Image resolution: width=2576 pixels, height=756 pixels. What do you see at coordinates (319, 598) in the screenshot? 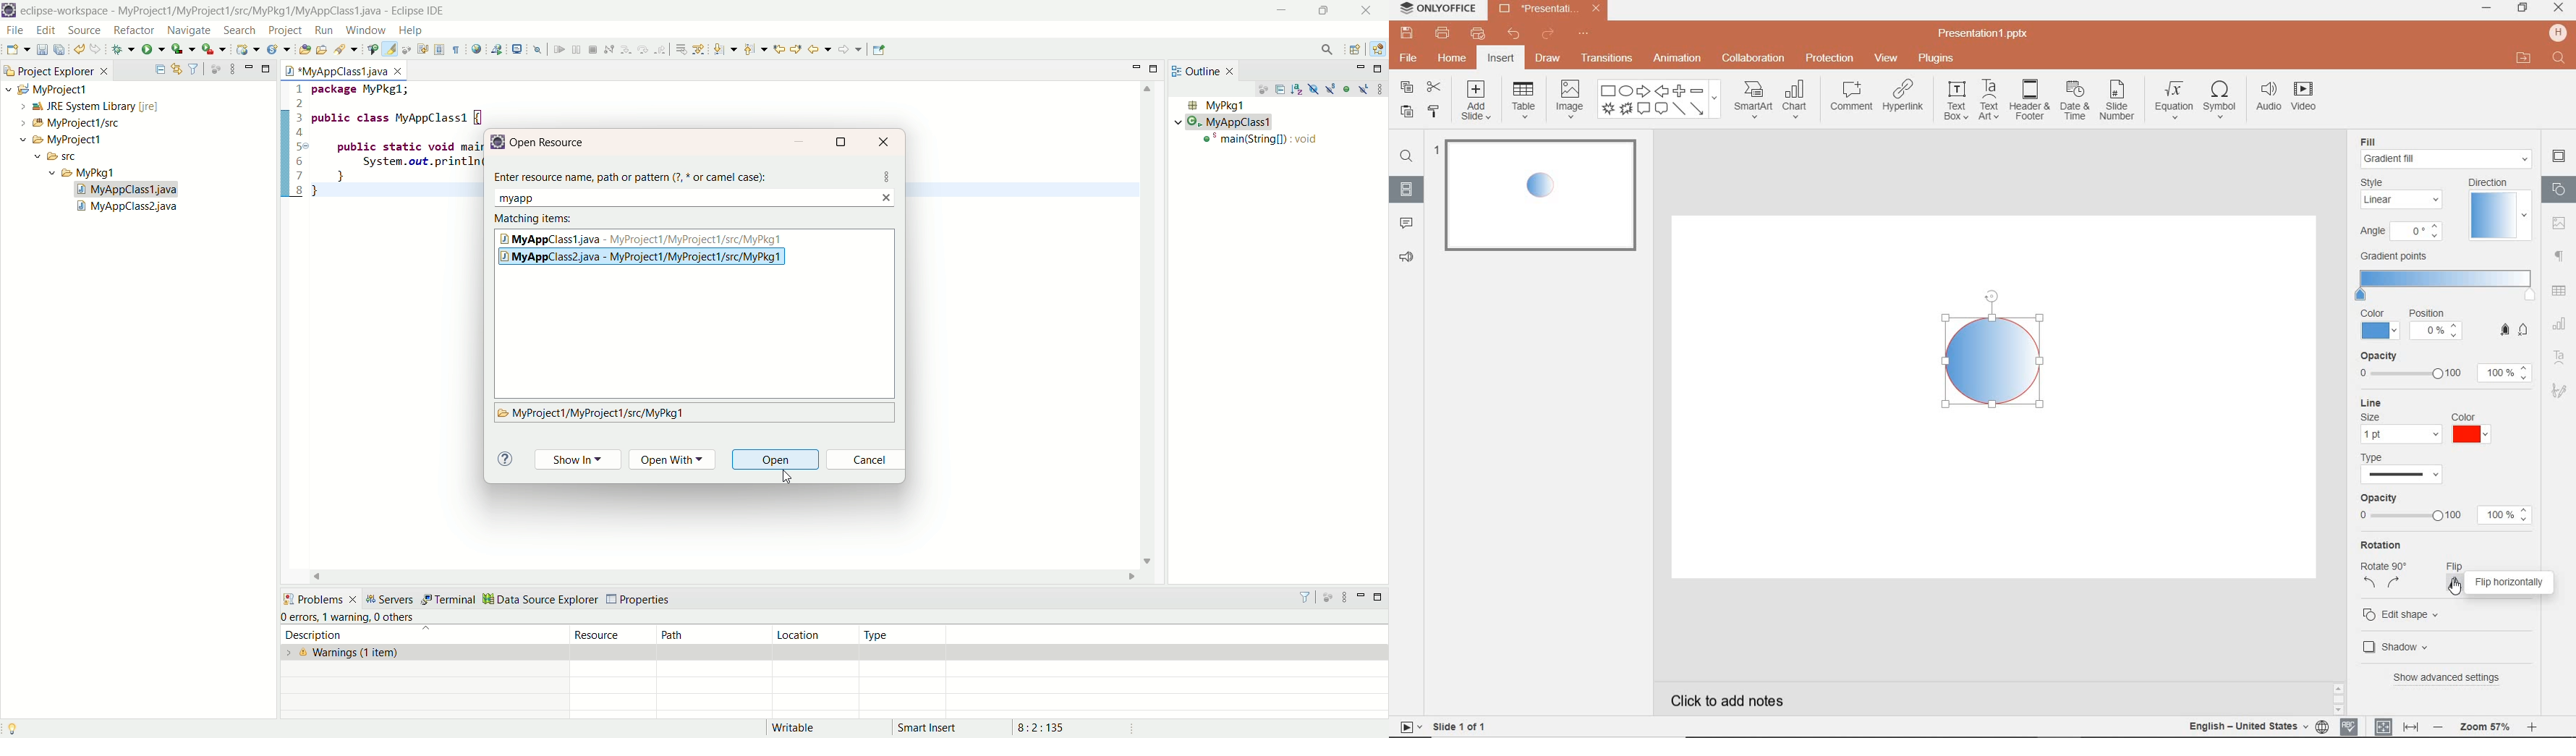
I see `problems` at bounding box center [319, 598].